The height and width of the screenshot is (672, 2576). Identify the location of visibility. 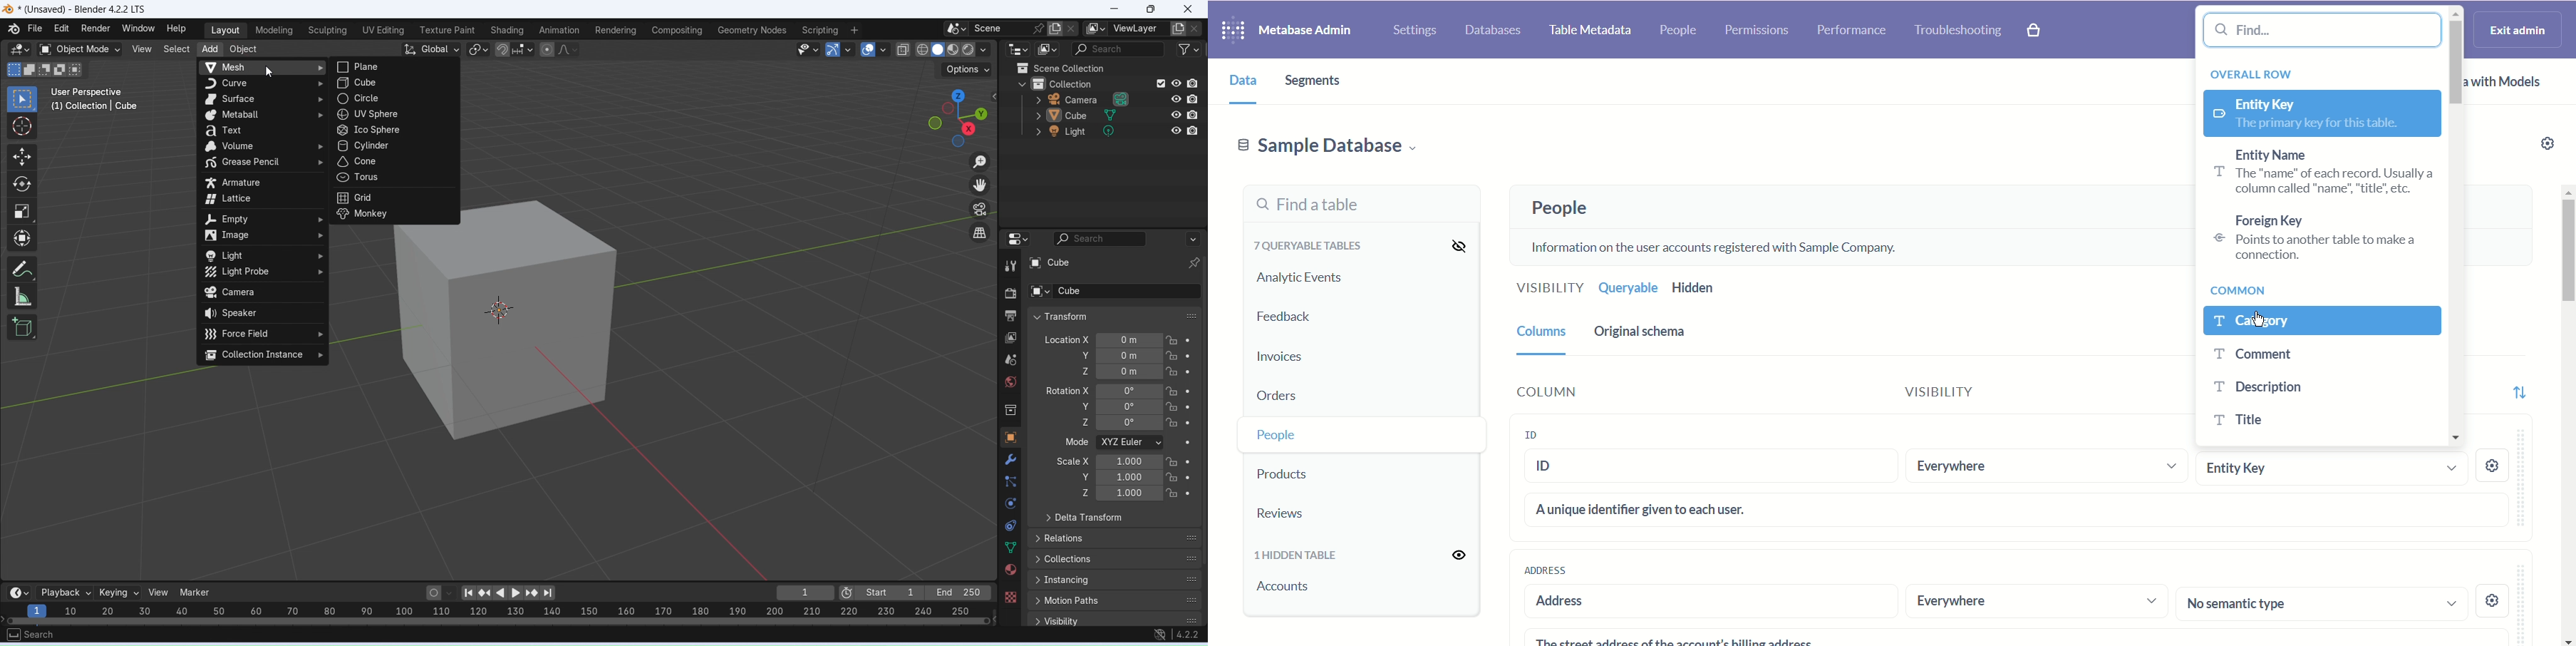
(1962, 394).